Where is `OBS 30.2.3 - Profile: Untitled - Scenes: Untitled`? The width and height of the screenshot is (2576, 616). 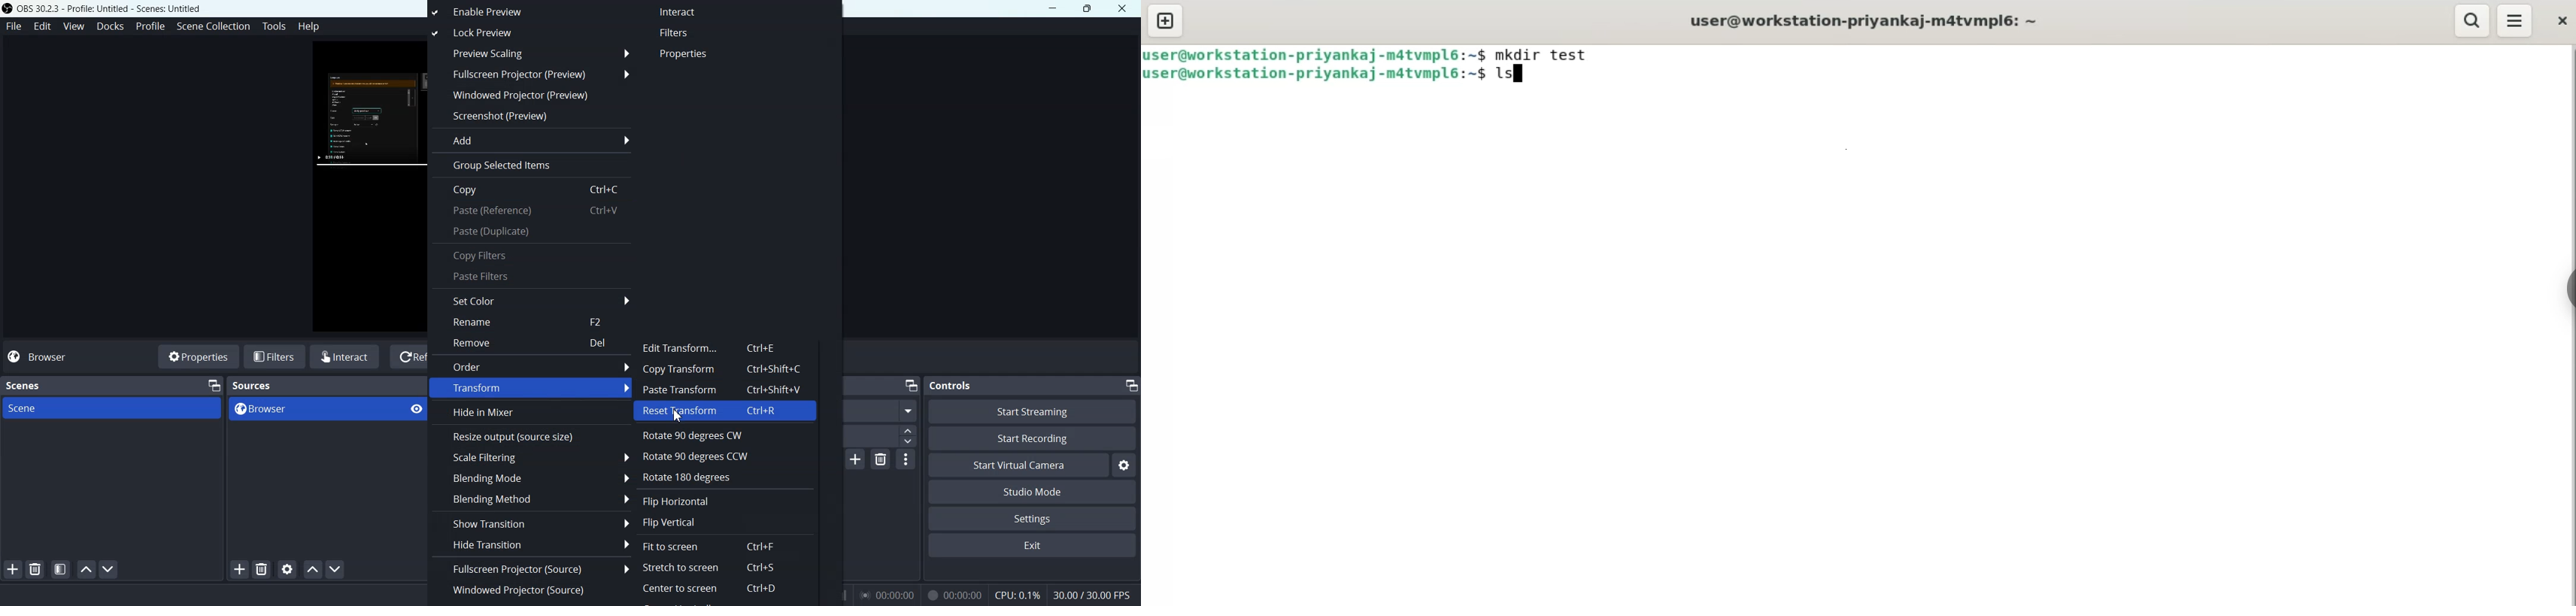 OBS 30.2.3 - Profile: Untitled - Scenes: Untitled is located at coordinates (104, 9).